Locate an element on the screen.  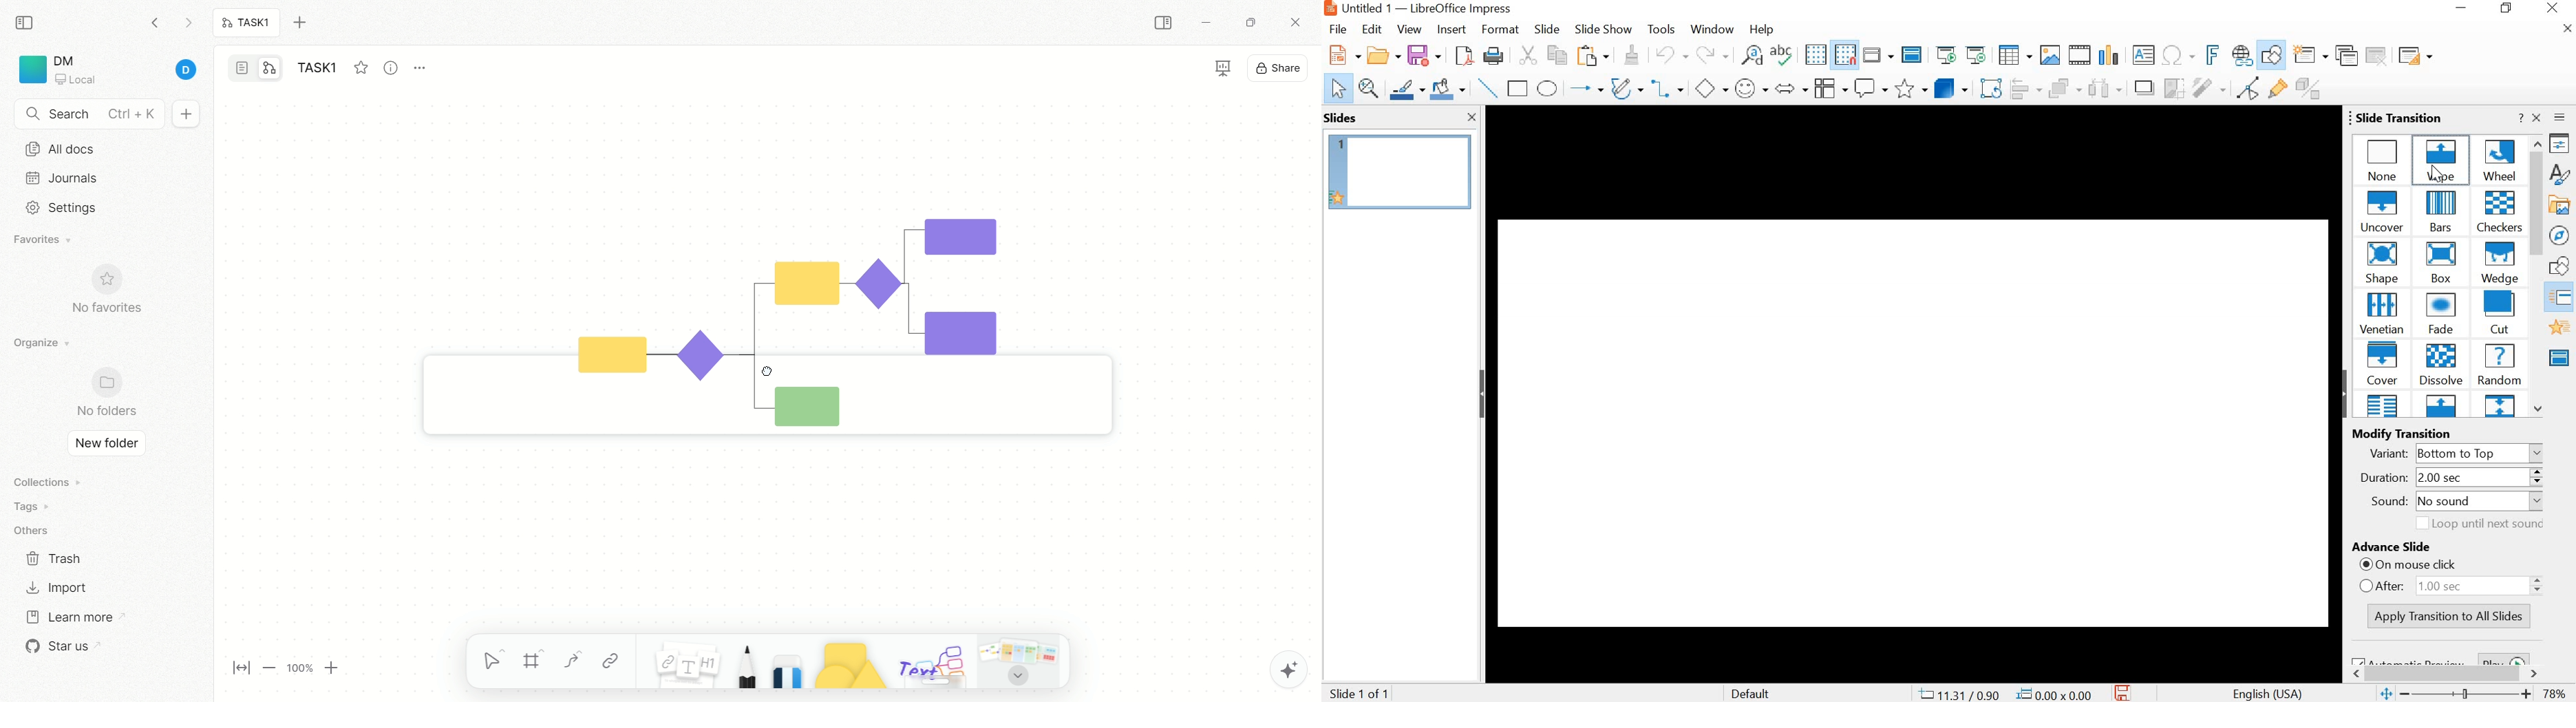
Display views is located at coordinates (1879, 54).